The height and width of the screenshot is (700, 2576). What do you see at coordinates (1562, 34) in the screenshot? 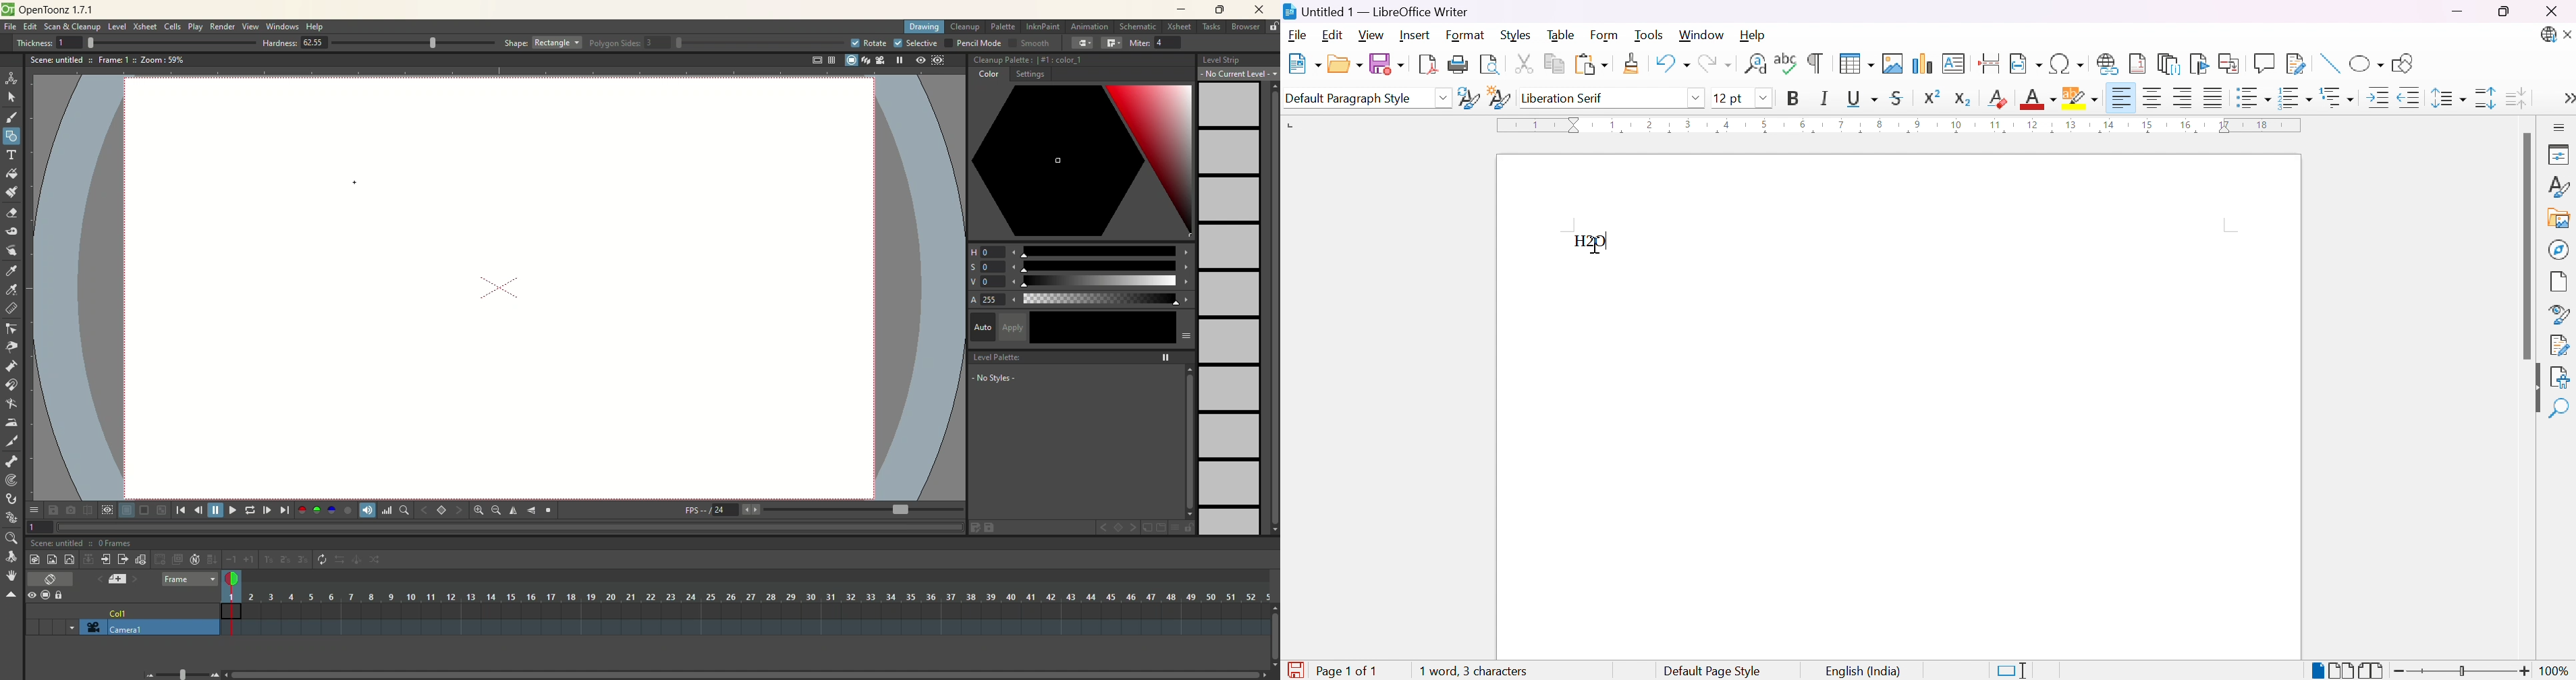
I see `Table` at bounding box center [1562, 34].